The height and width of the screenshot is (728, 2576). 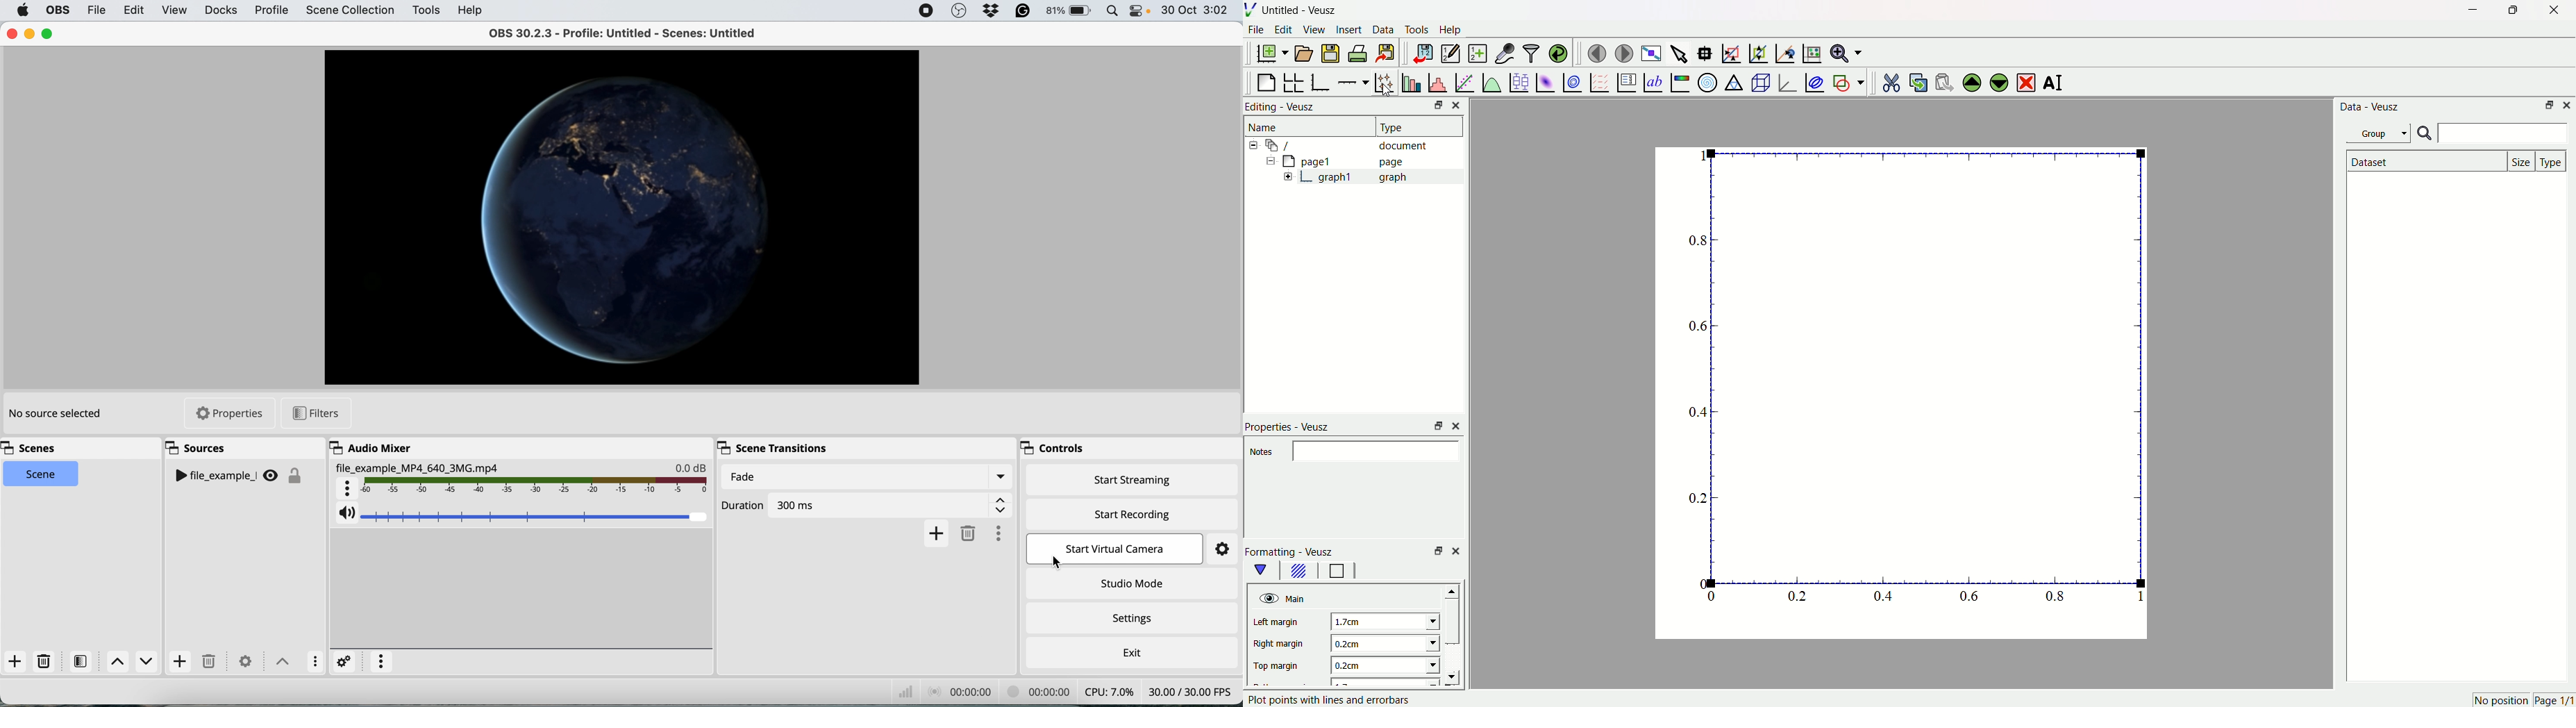 What do you see at coordinates (175, 11) in the screenshot?
I see `view` at bounding box center [175, 11].